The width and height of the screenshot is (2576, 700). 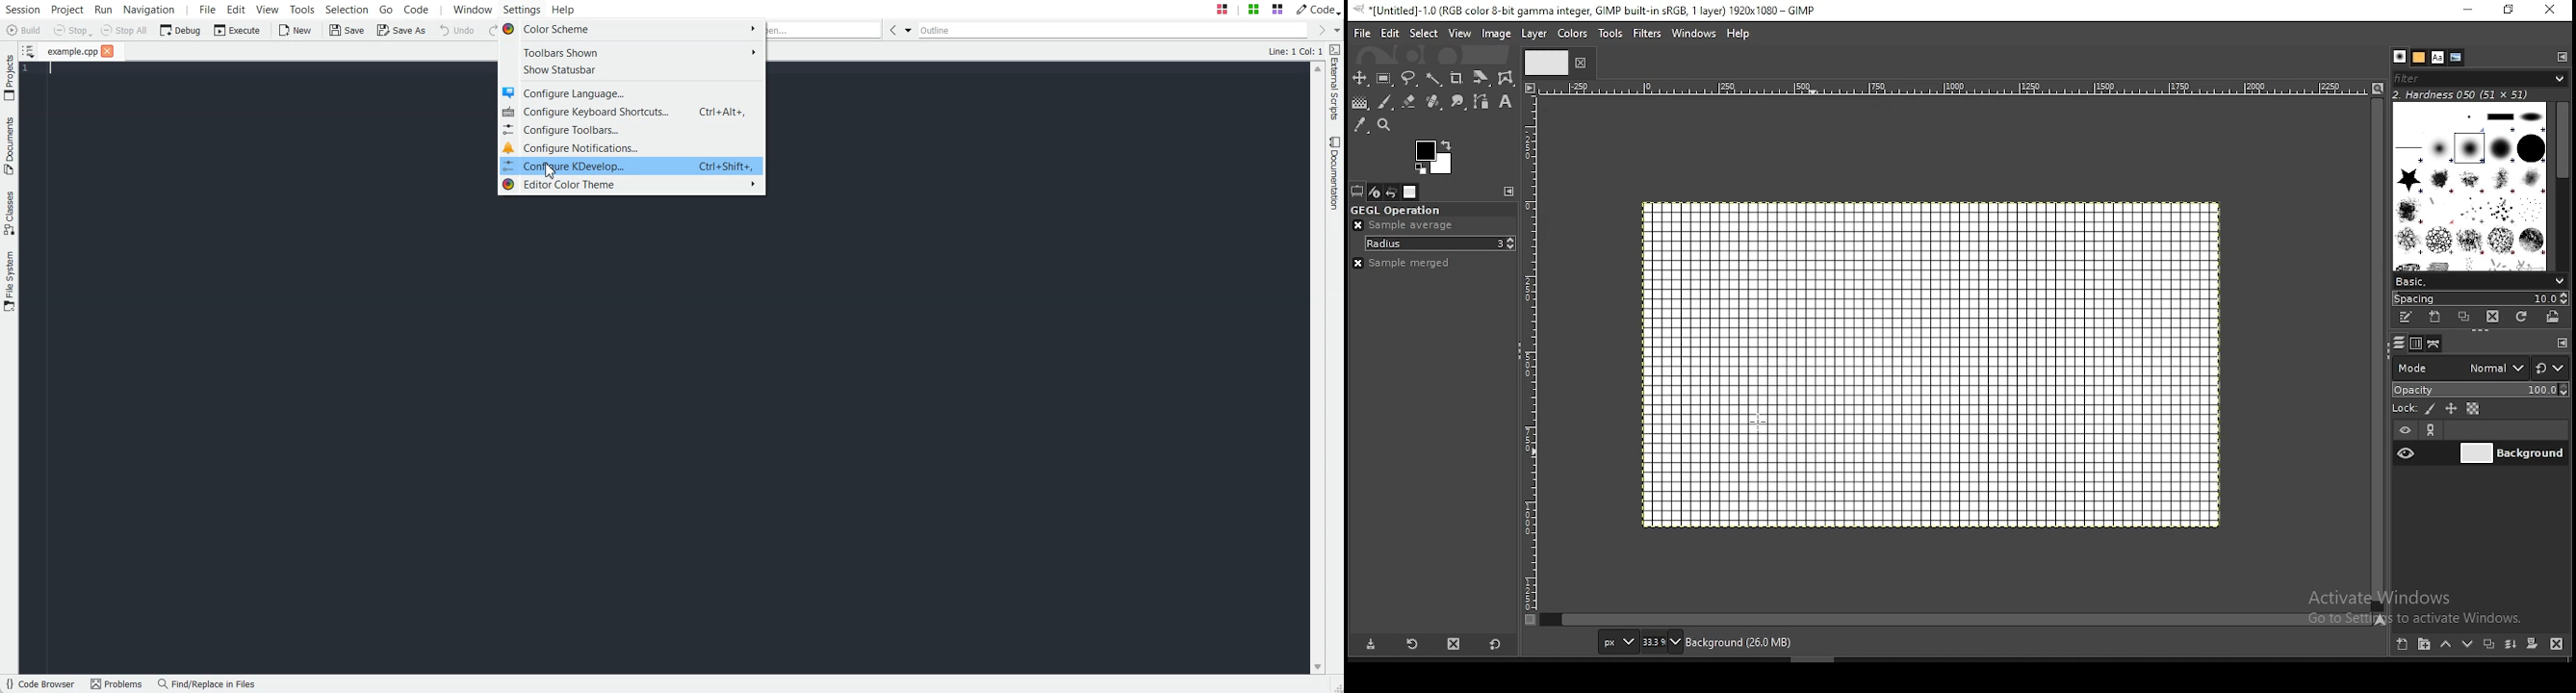 I want to click on eraser tool, so click(x=1410, y=103).